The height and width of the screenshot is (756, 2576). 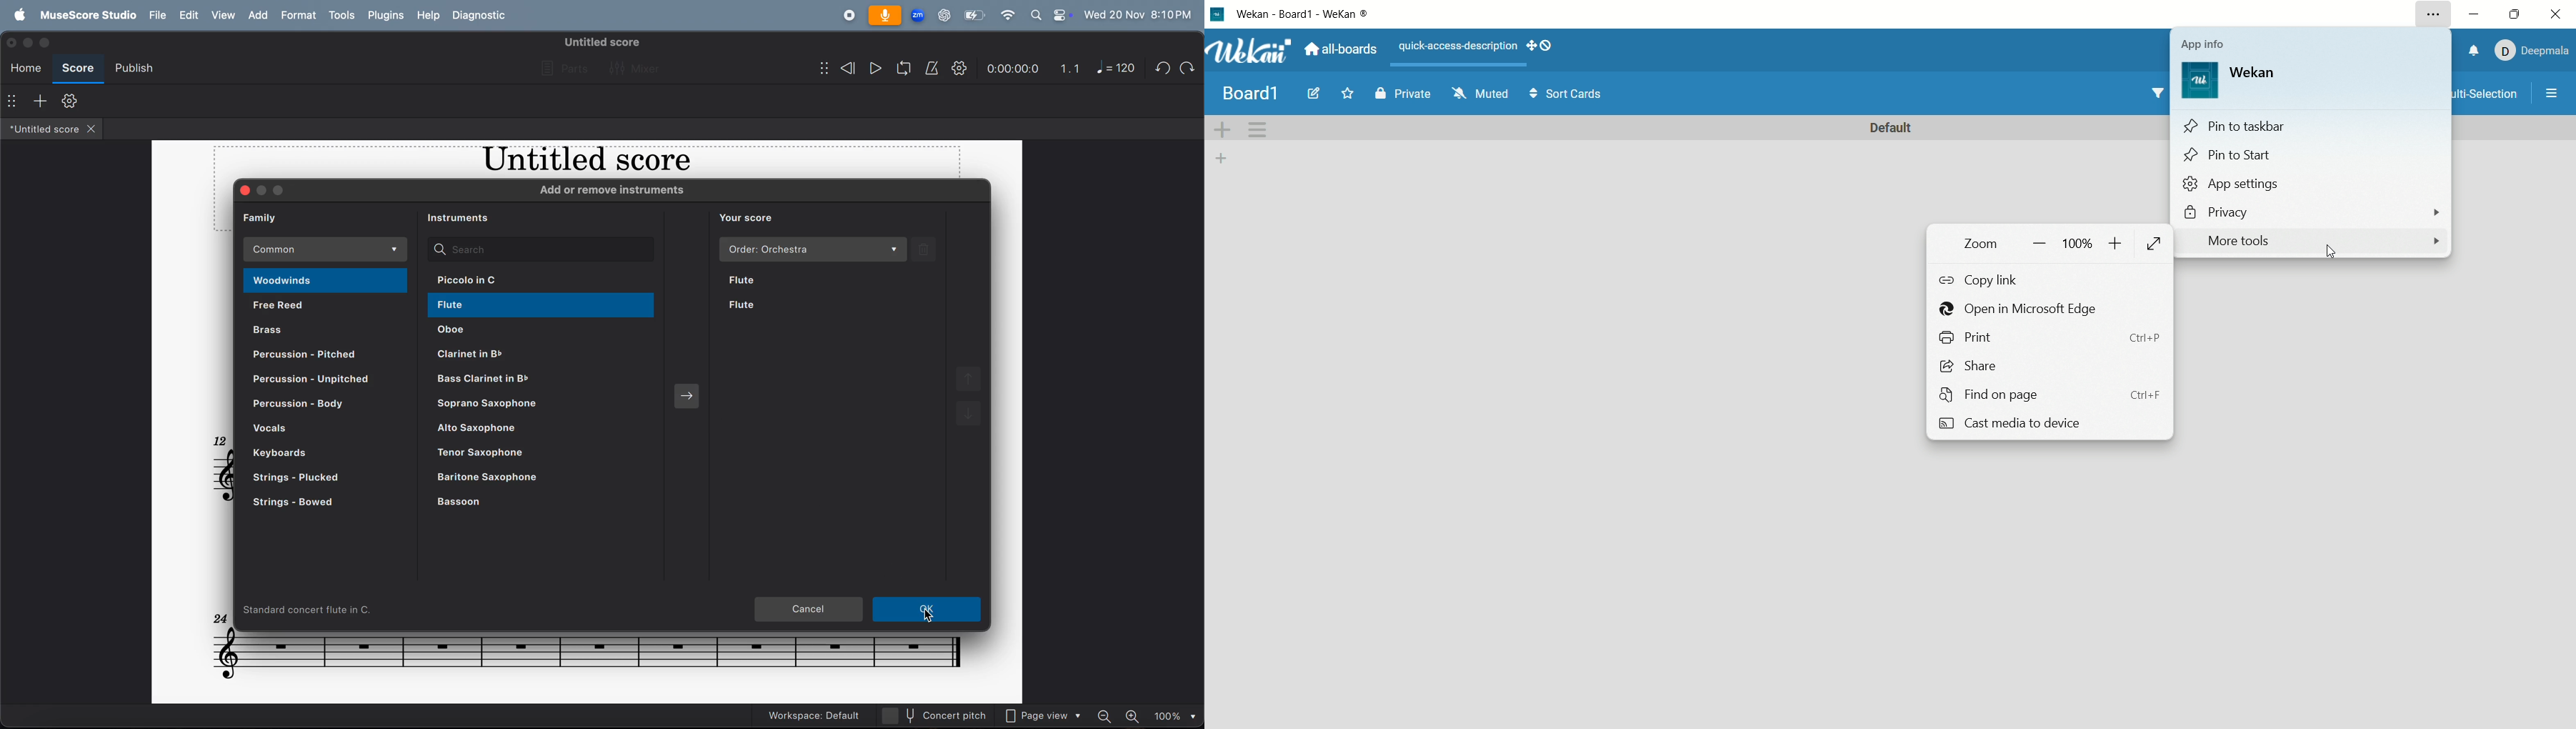 What do you see at coordinates (2039, 243) in the screenshot?
I see `zoom` at bounding box center [2039, 243].